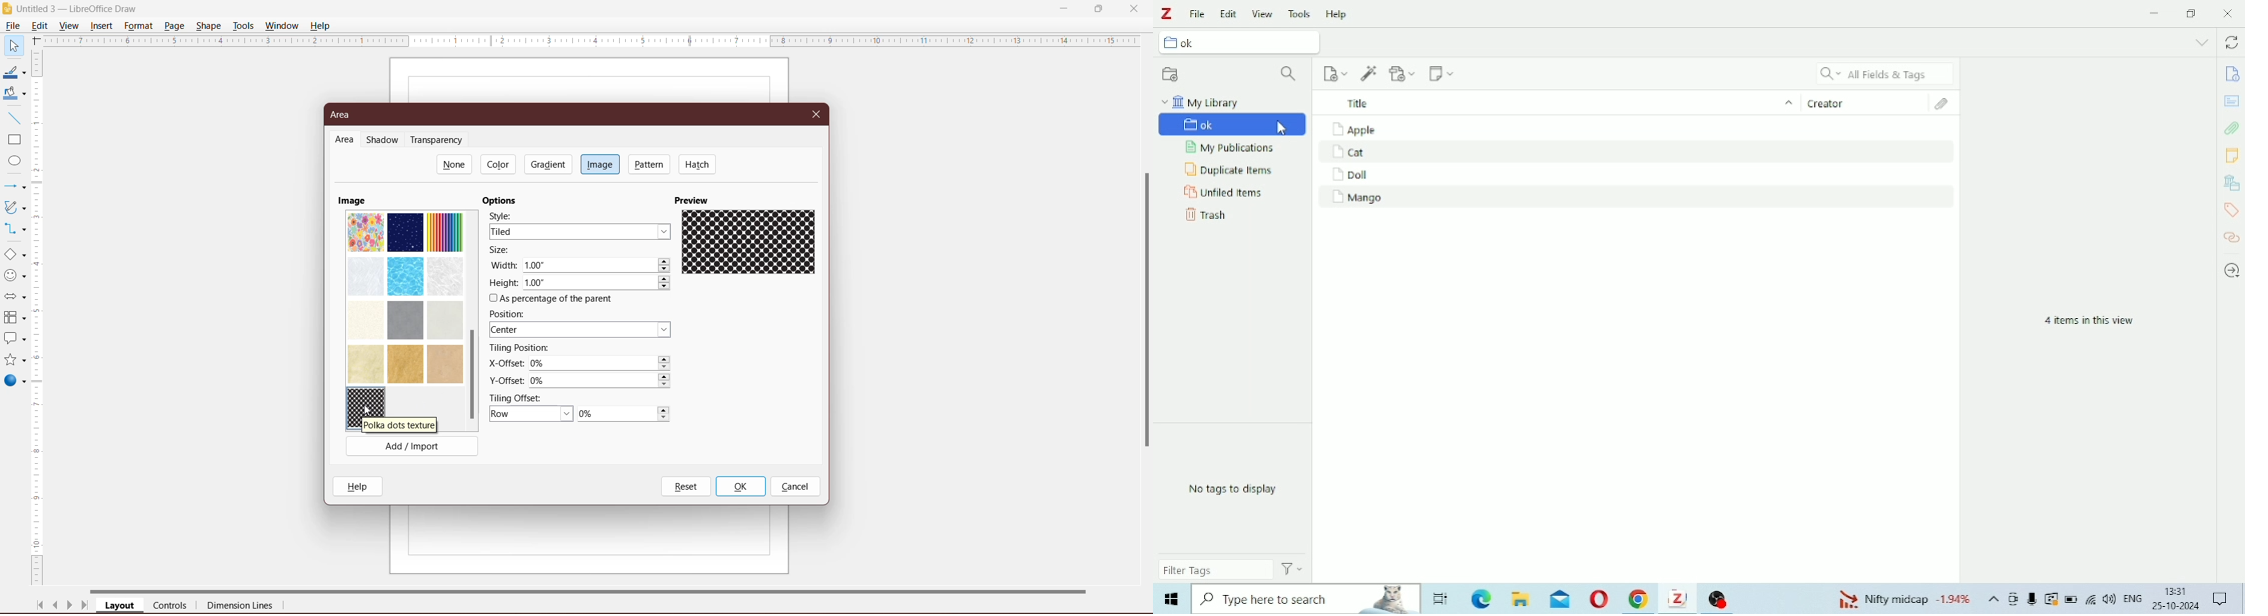 The height and width of the screenshot is (616, 2268). I want to click on File Explorer, so click(1523, 599).